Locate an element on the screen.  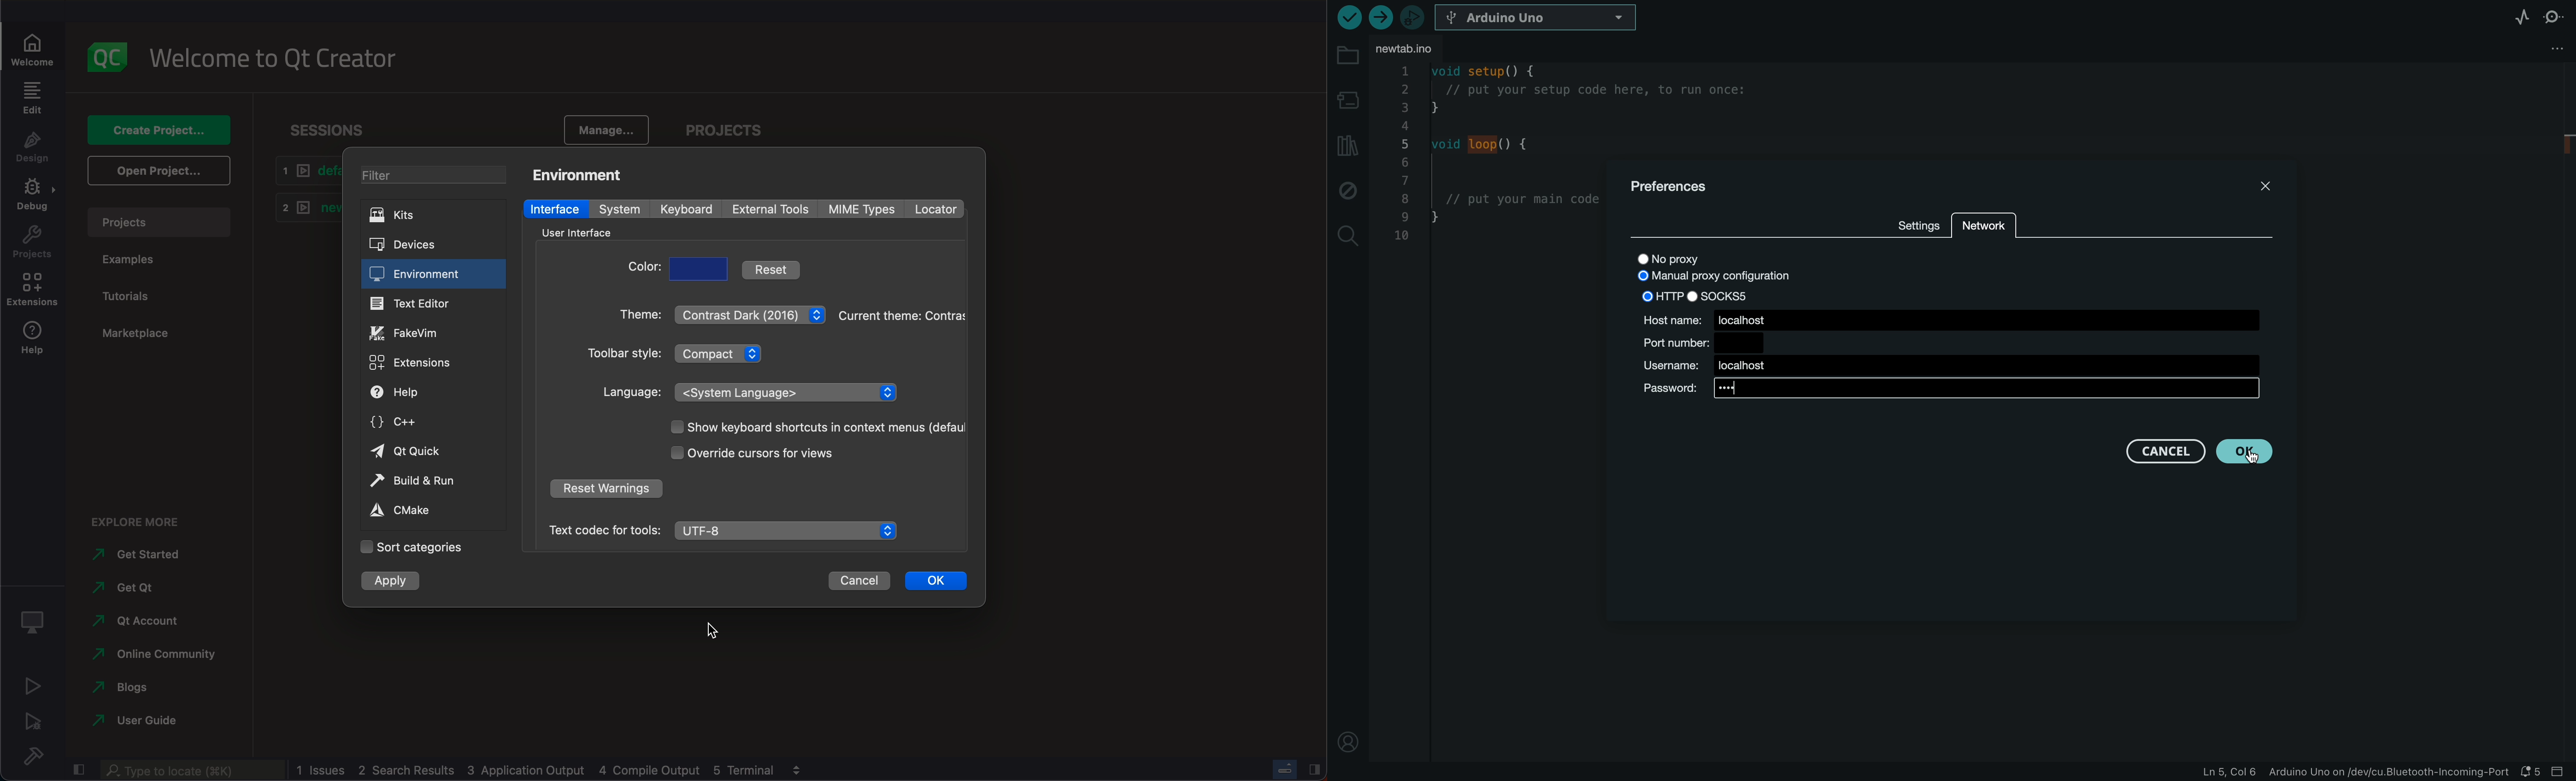
theme is located at coordinates (635, 318).